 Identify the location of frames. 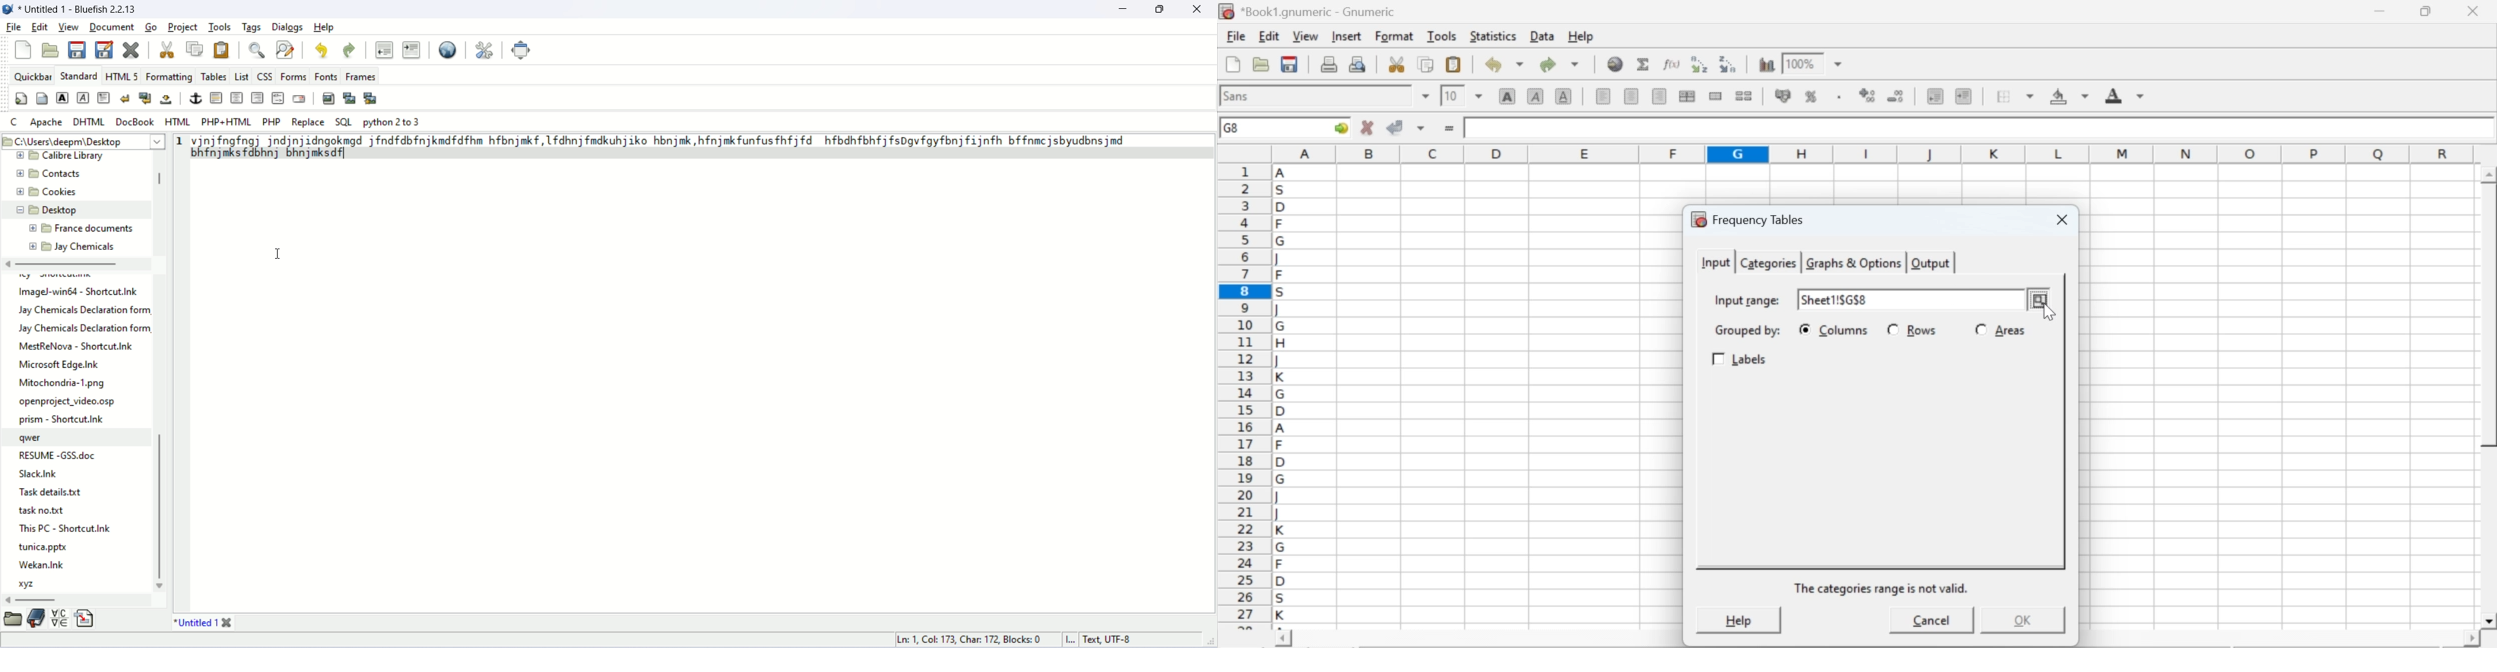
(361, 78).